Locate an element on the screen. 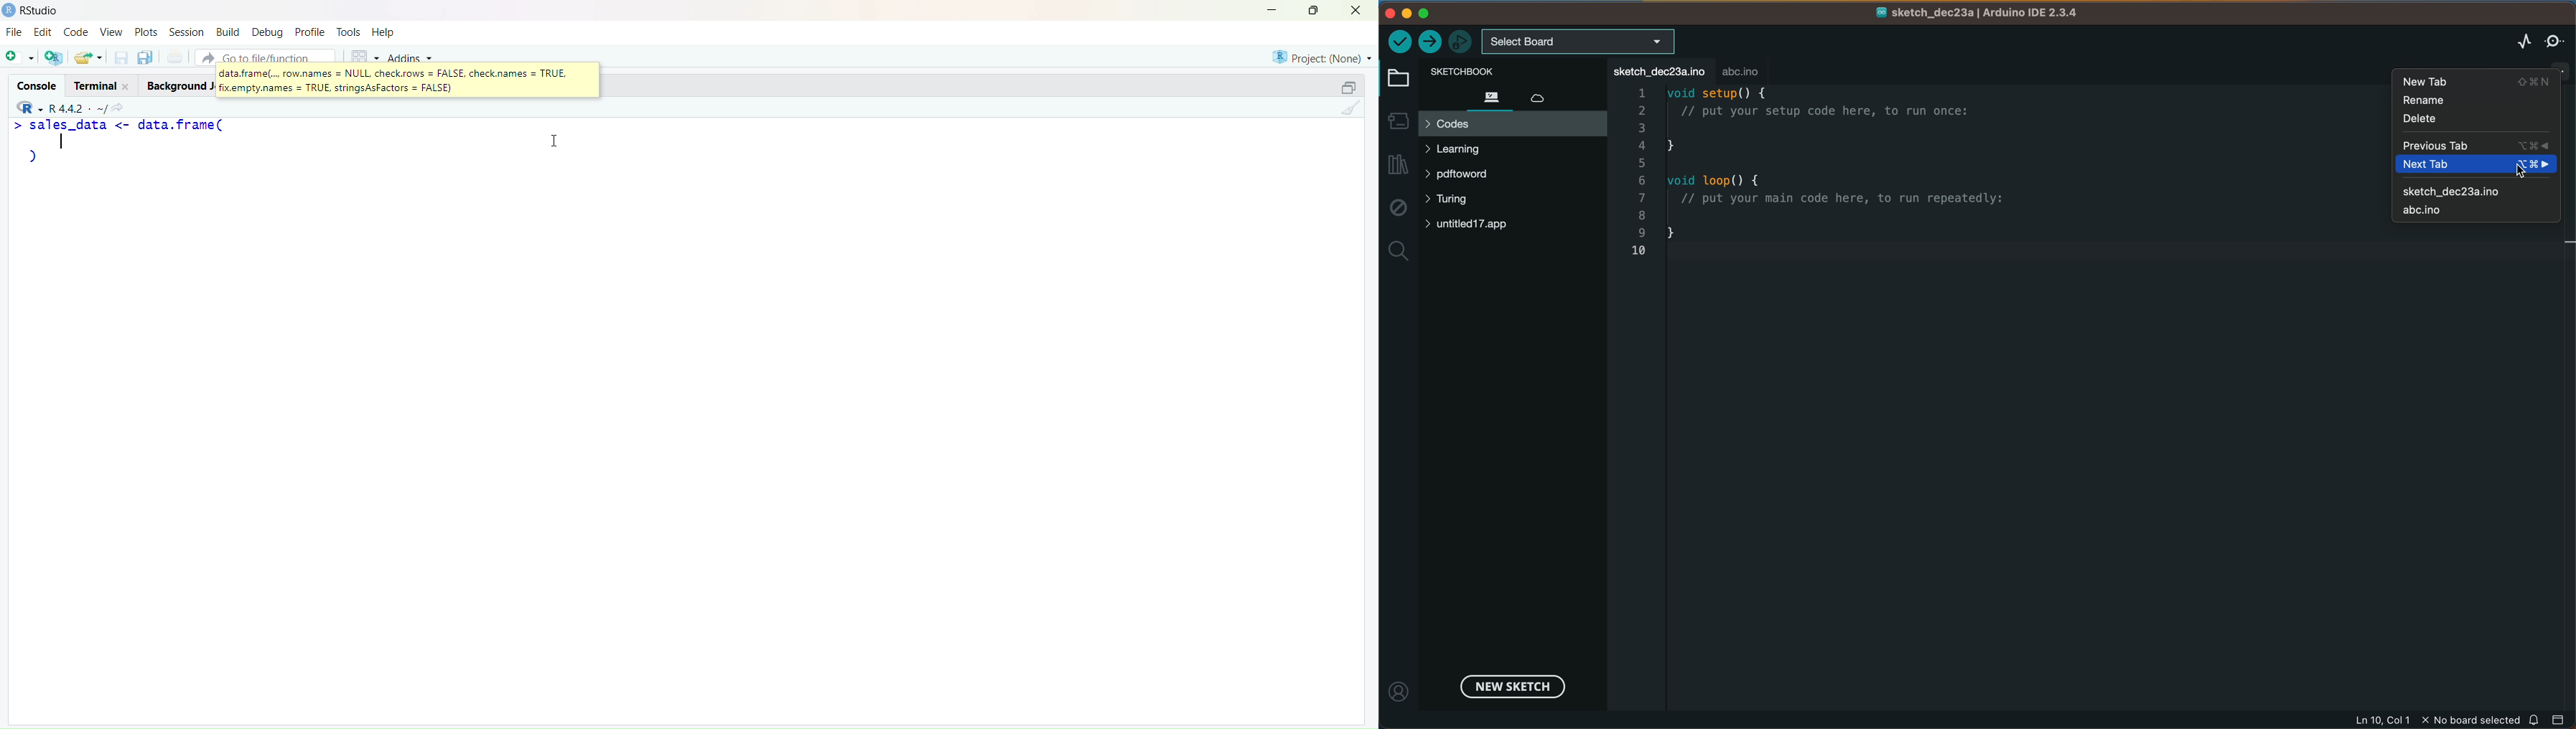 The height and width of the screenshot is (756, 2576). print is located at coordinates (175, 59).